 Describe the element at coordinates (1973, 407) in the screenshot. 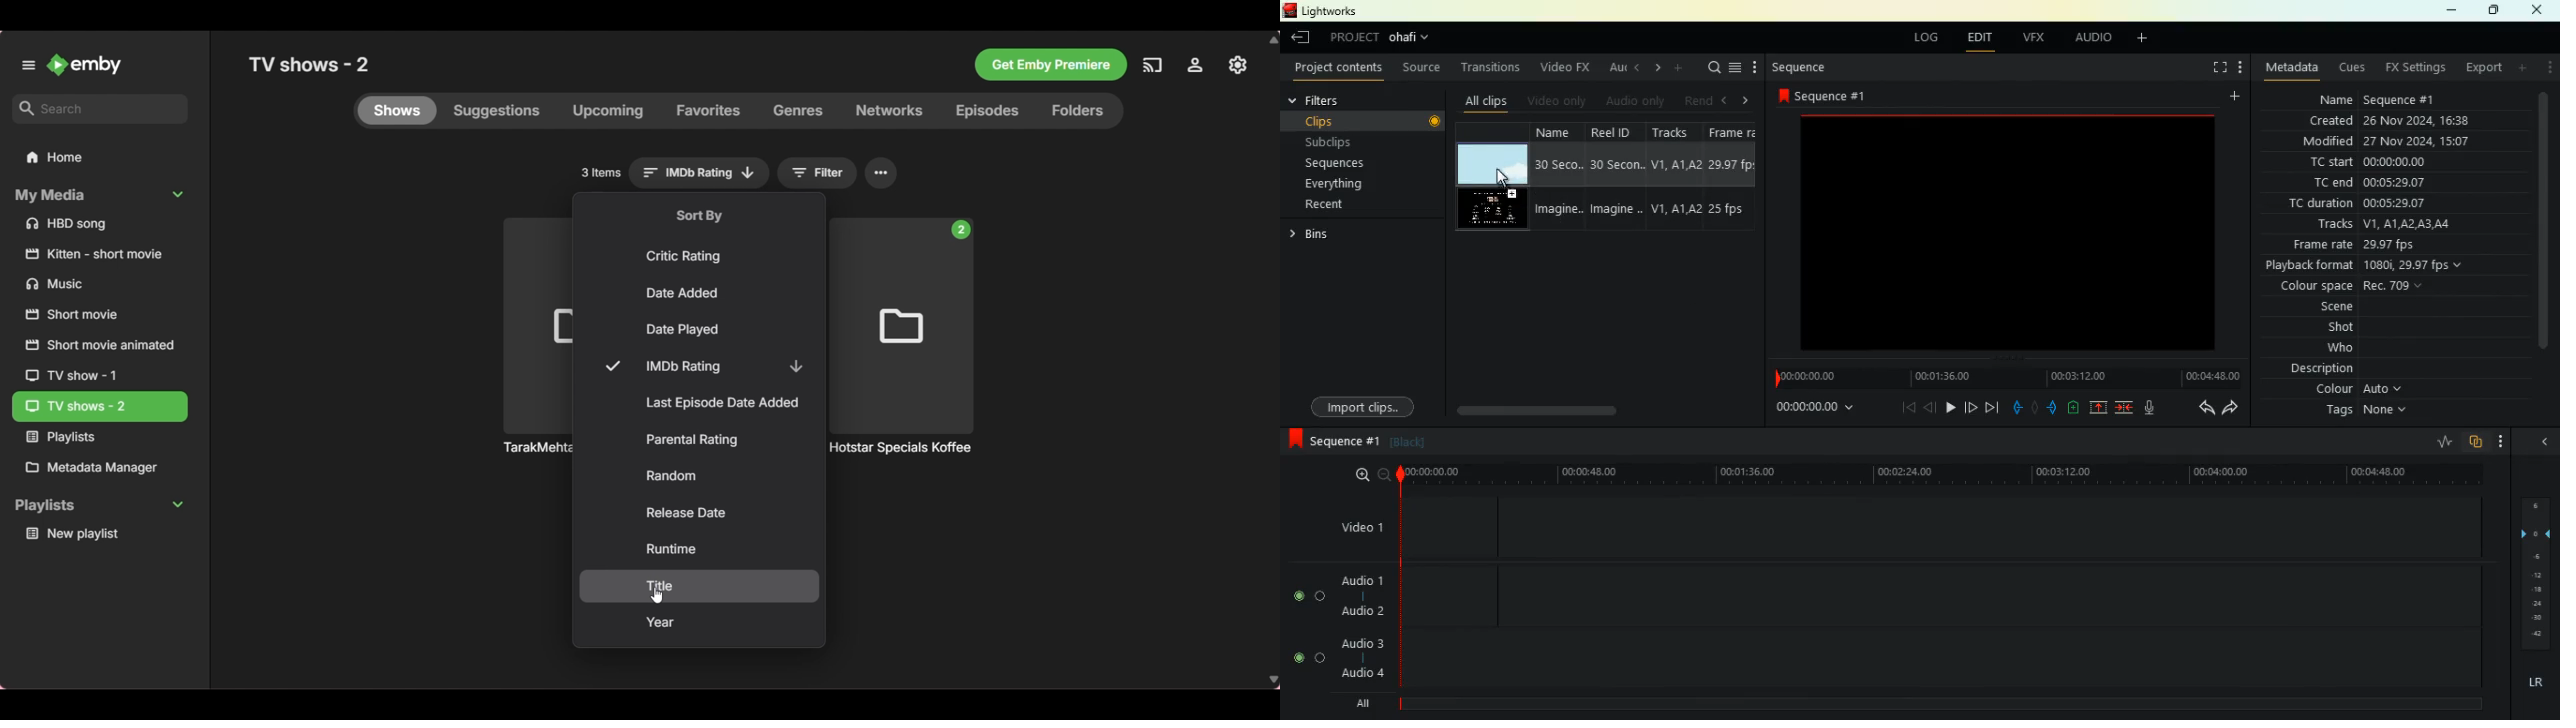

I see `forward` at that location.